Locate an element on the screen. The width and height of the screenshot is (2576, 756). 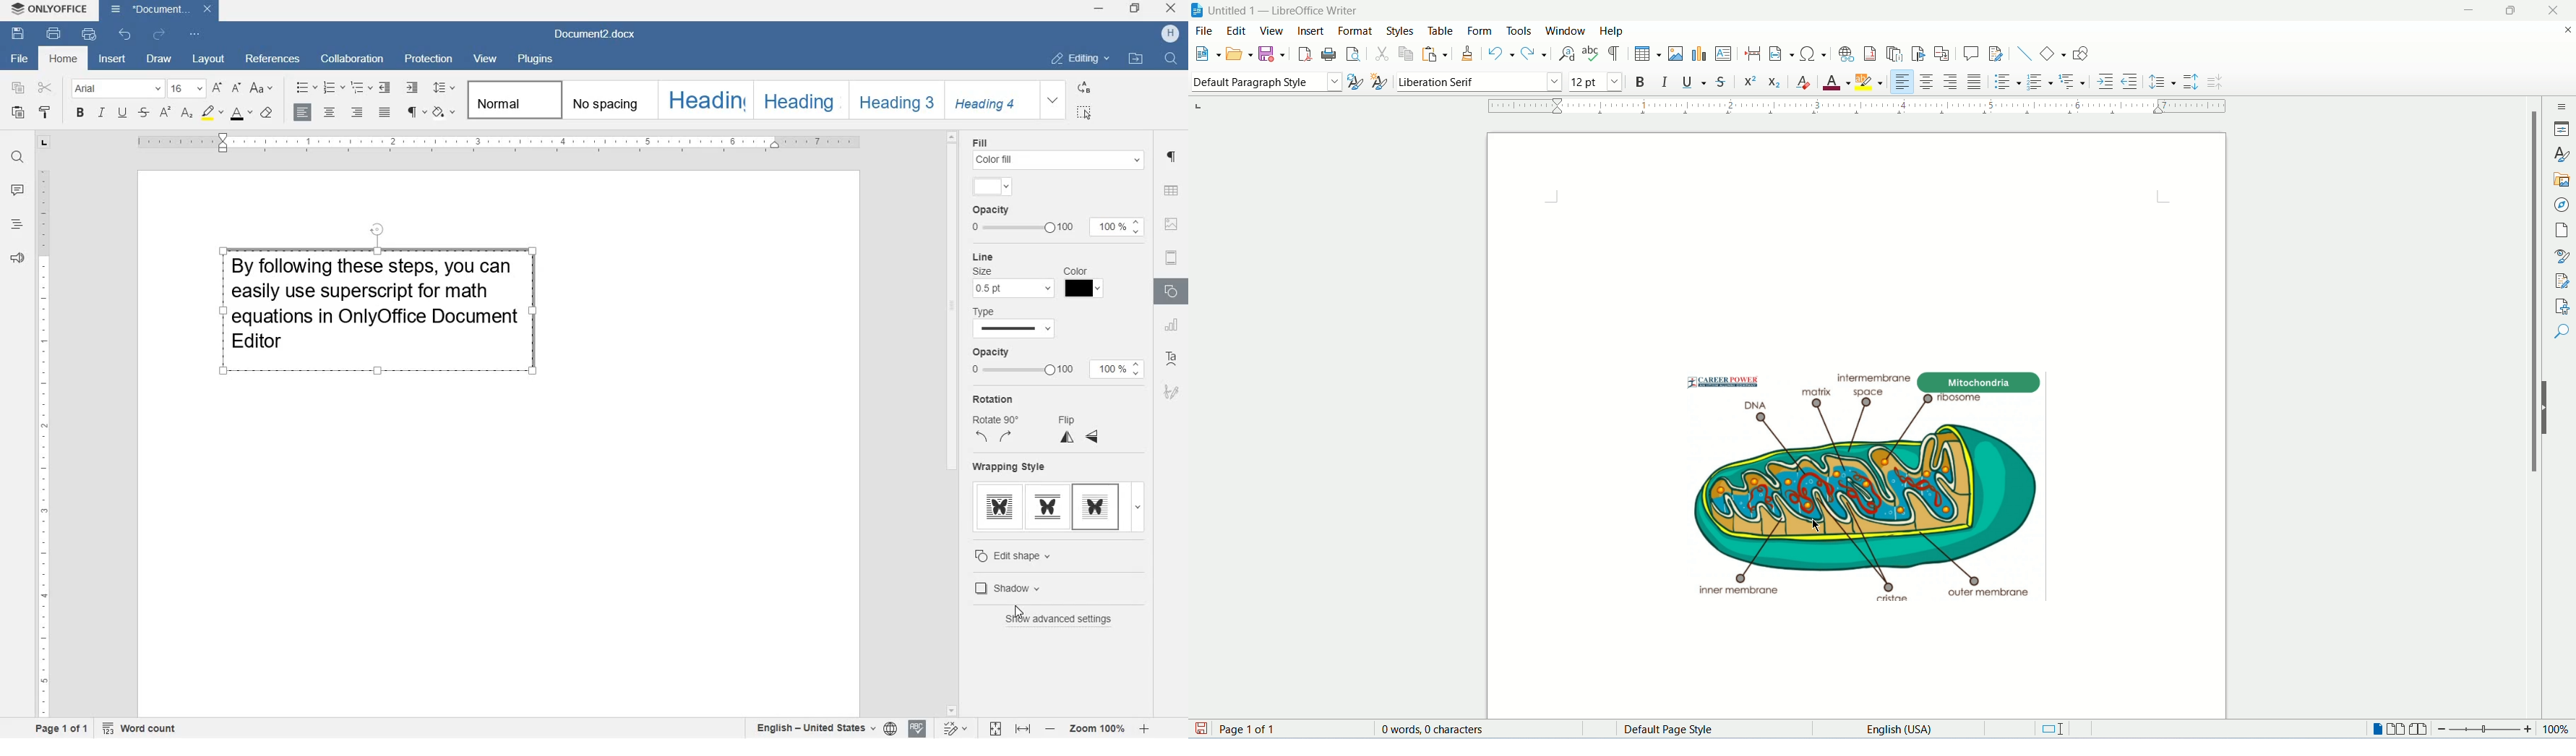
superscript is located at coordinates (165, 113).